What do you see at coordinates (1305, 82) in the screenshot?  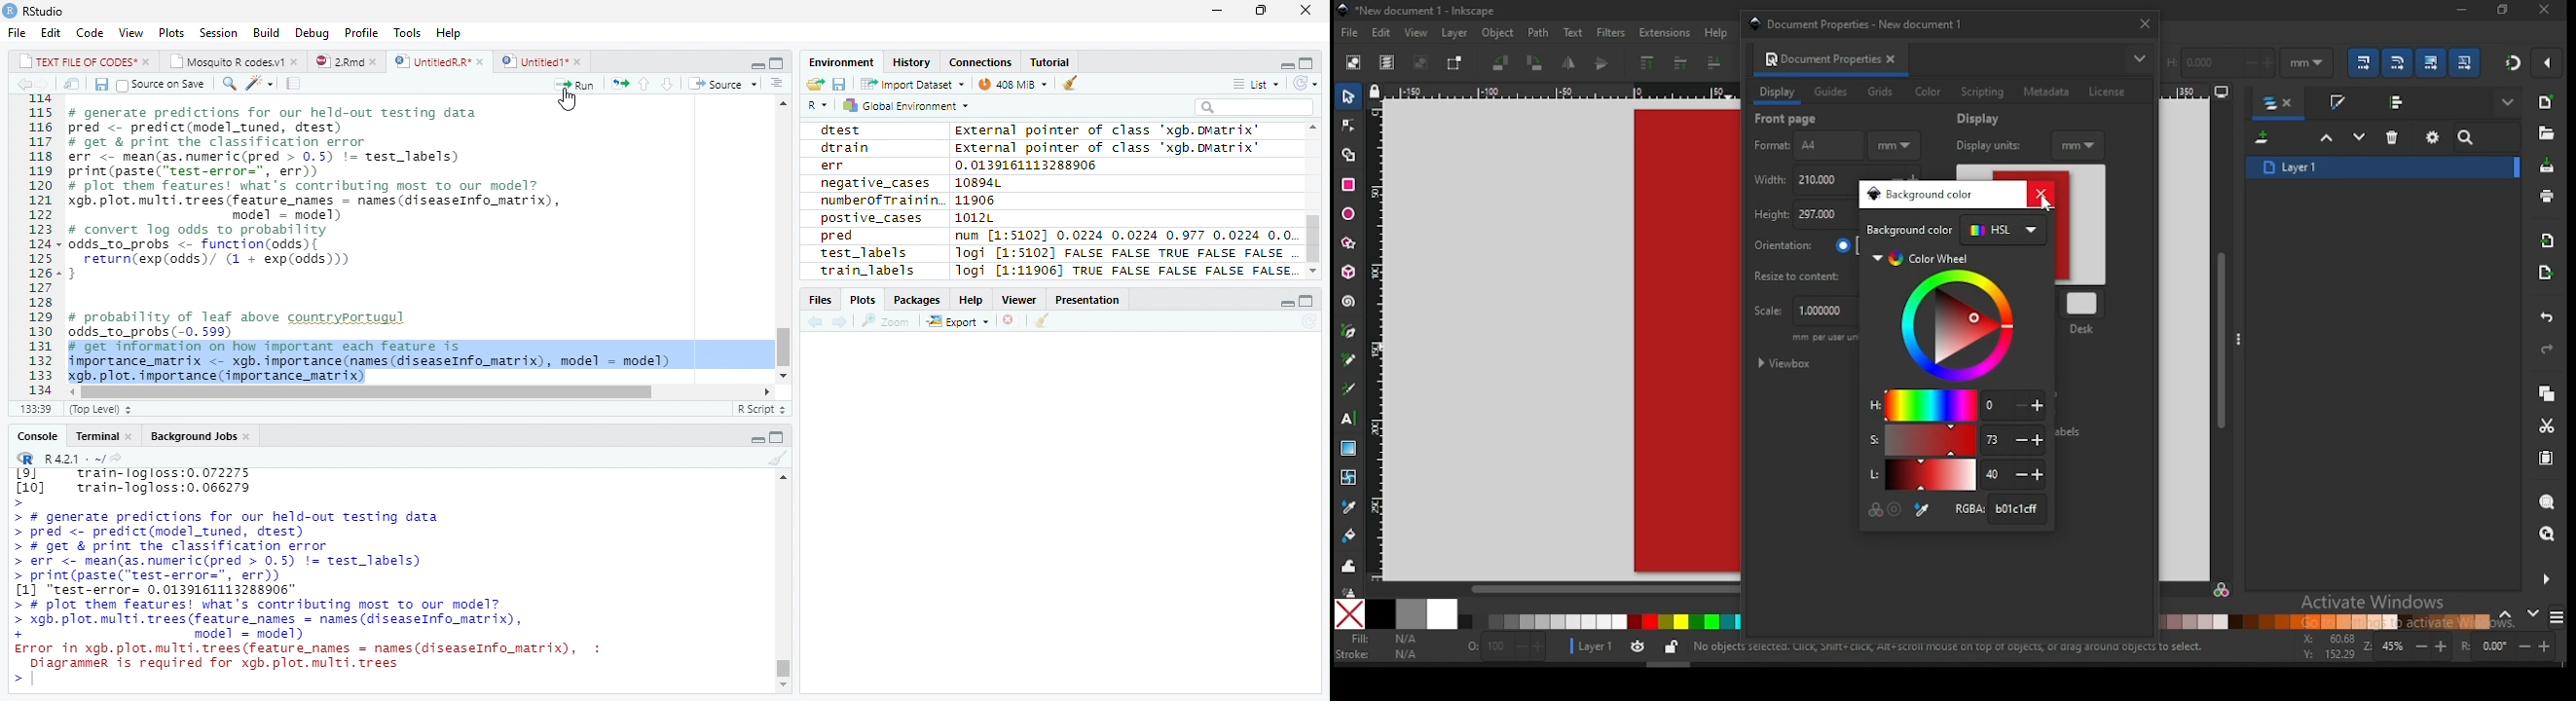 I see `Refresh` at bounding box center [1305, 82].